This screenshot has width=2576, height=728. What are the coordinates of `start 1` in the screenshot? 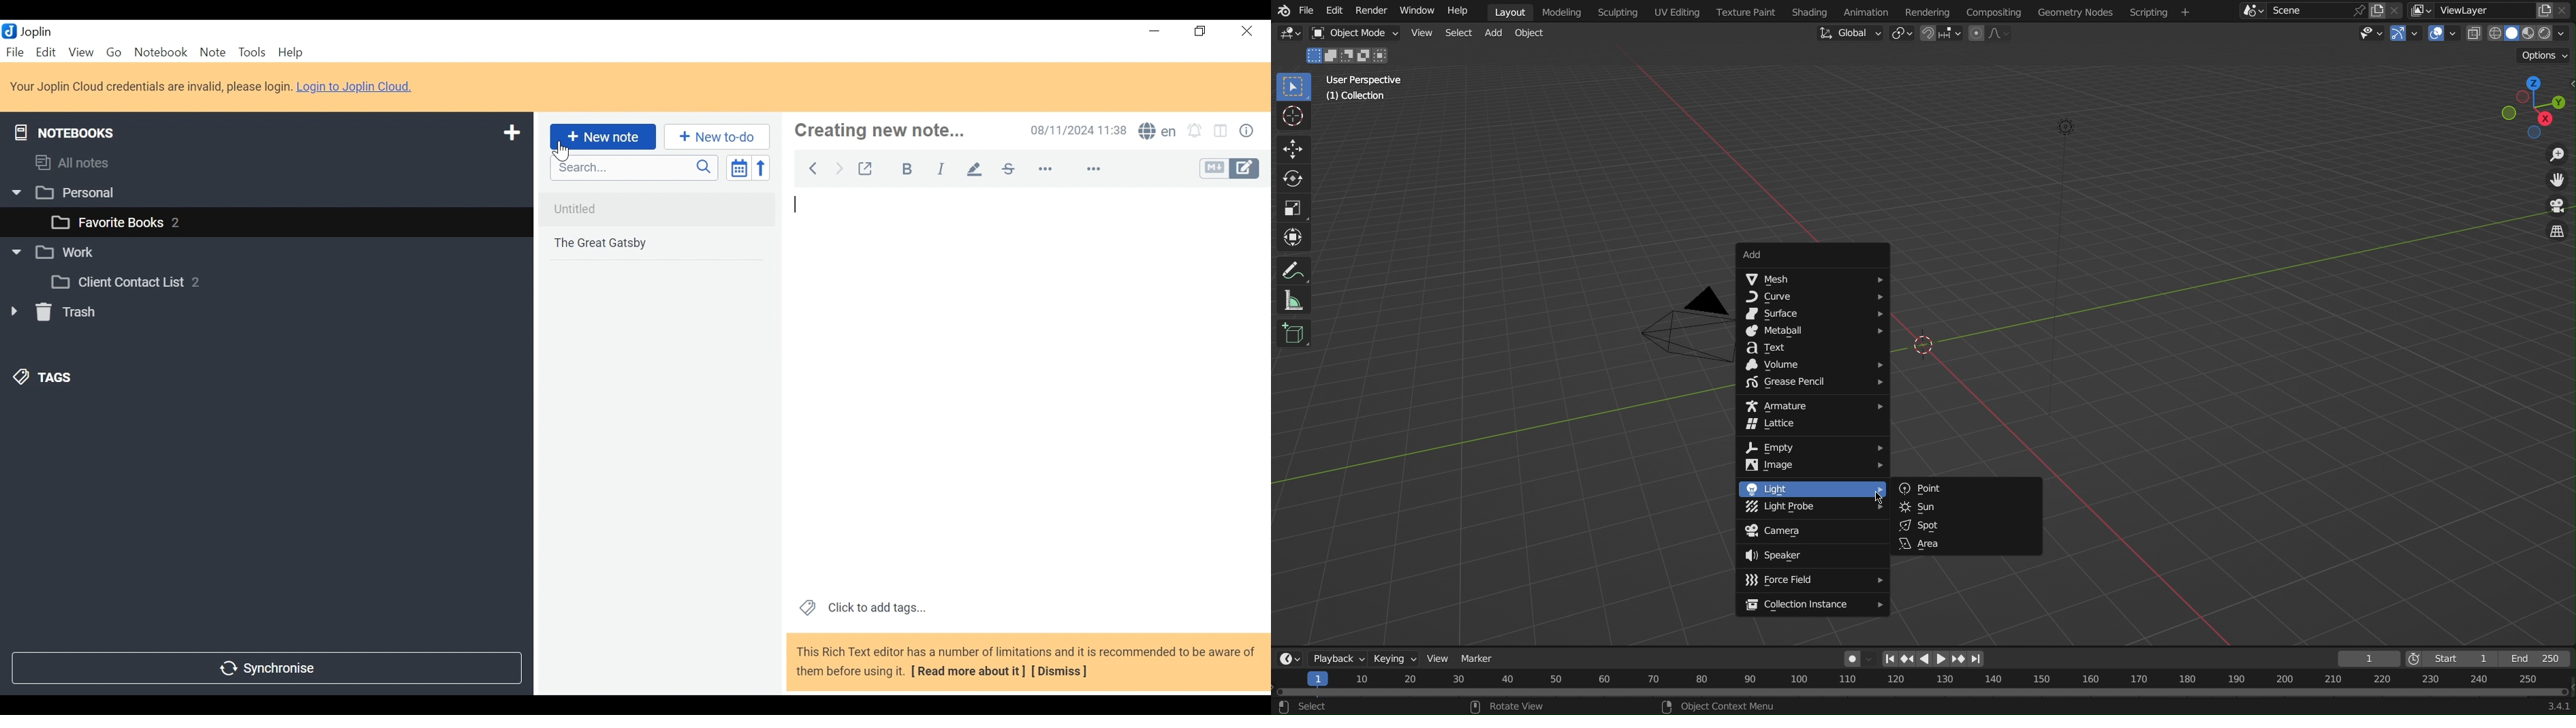 It's located at (2457, 658).